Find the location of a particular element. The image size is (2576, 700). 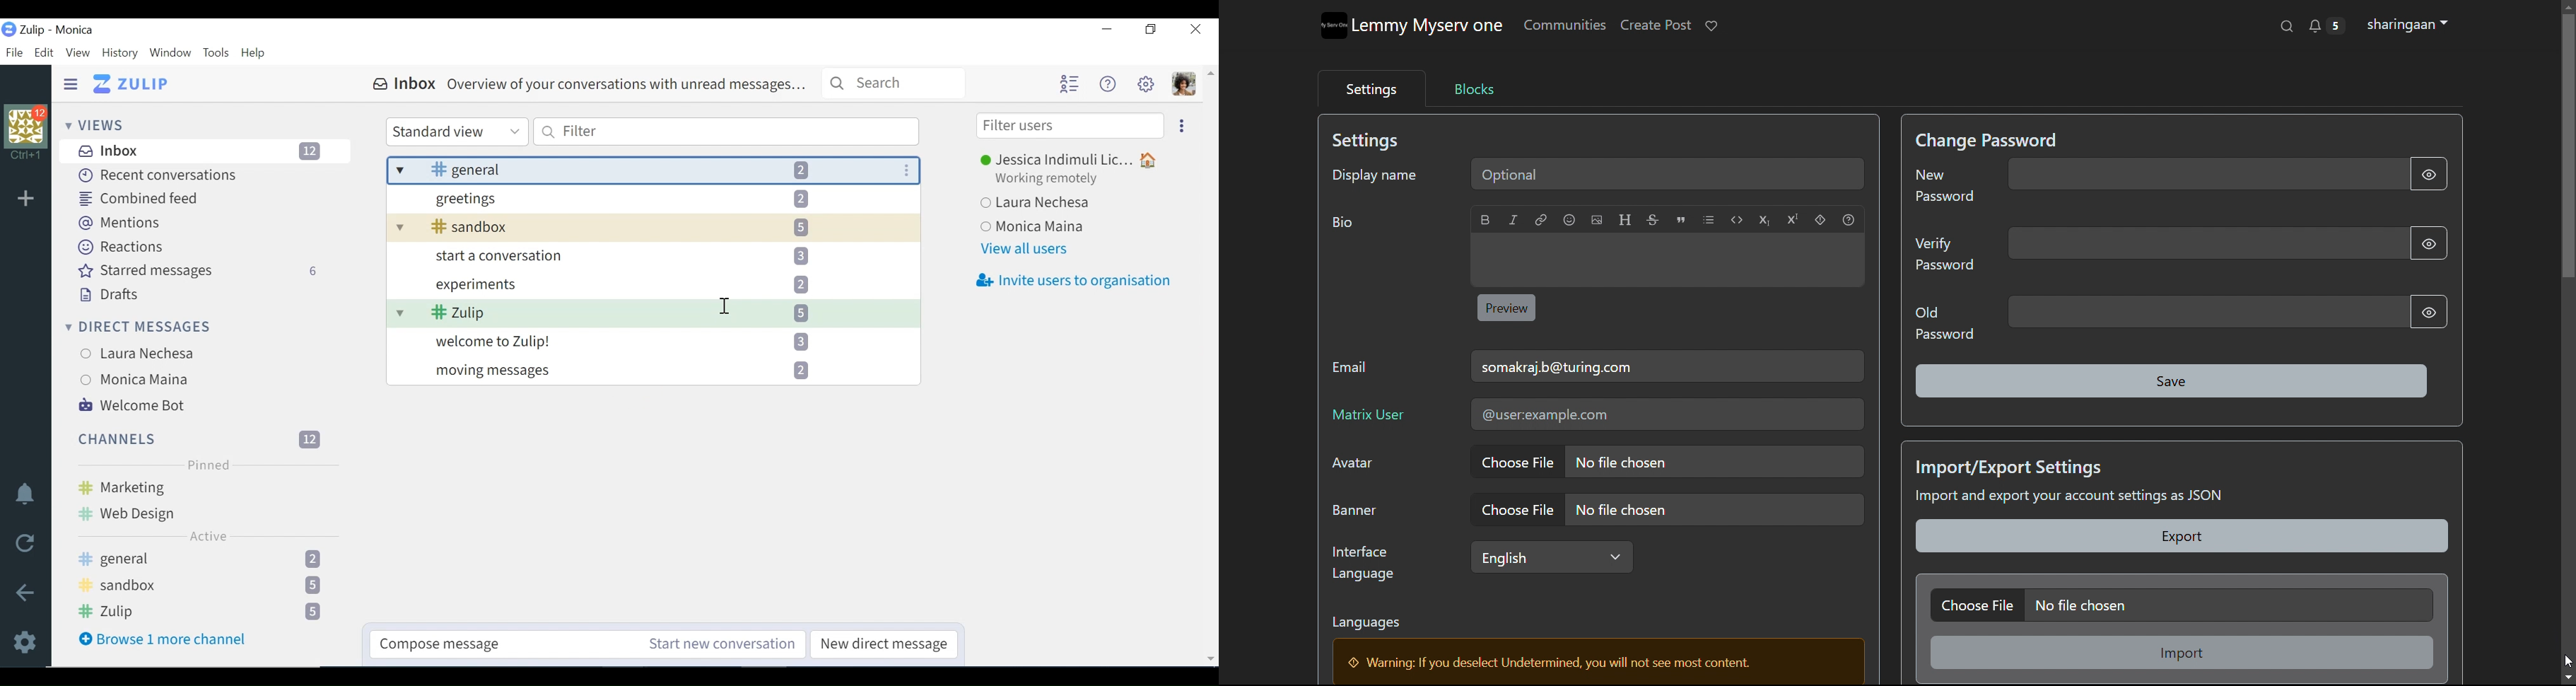

moving messages 2] is located at coordinates (638, 371).